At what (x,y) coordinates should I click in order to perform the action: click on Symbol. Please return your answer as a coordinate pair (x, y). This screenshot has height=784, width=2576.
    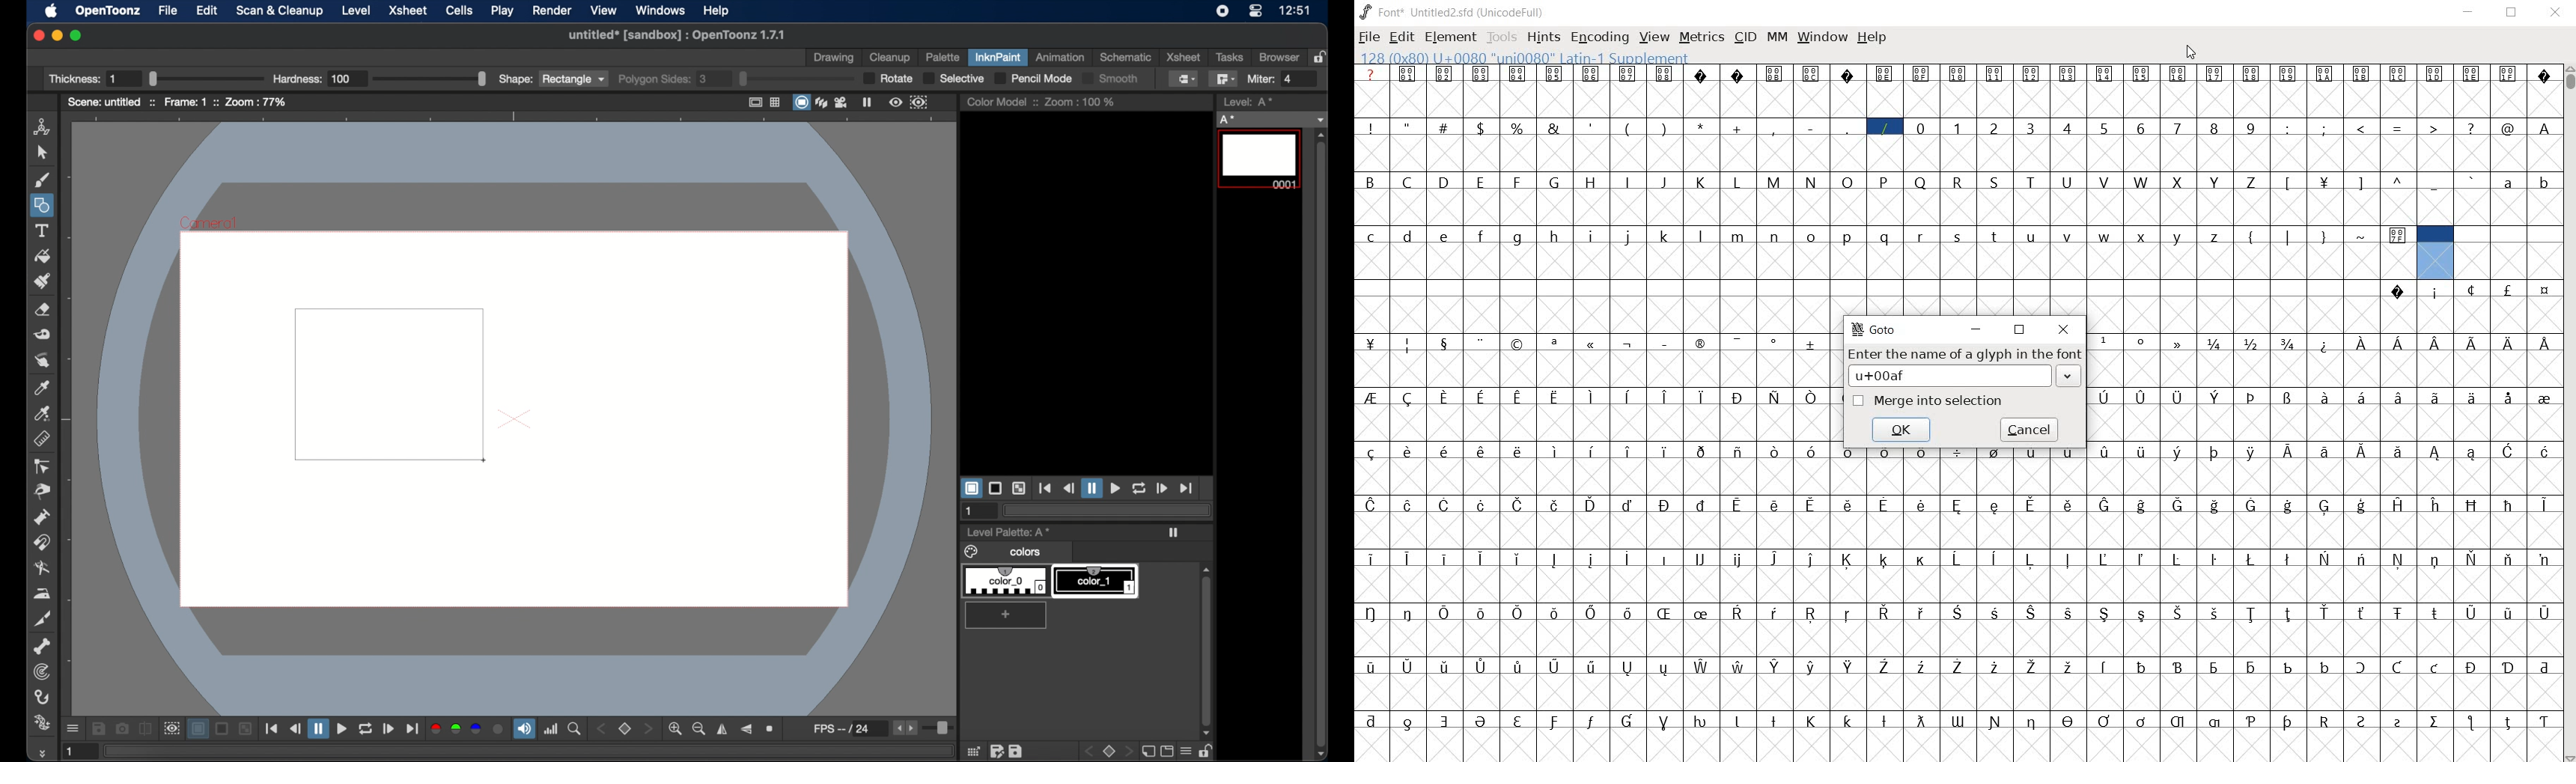
    Looking at the image, I should click on (1921, 73).